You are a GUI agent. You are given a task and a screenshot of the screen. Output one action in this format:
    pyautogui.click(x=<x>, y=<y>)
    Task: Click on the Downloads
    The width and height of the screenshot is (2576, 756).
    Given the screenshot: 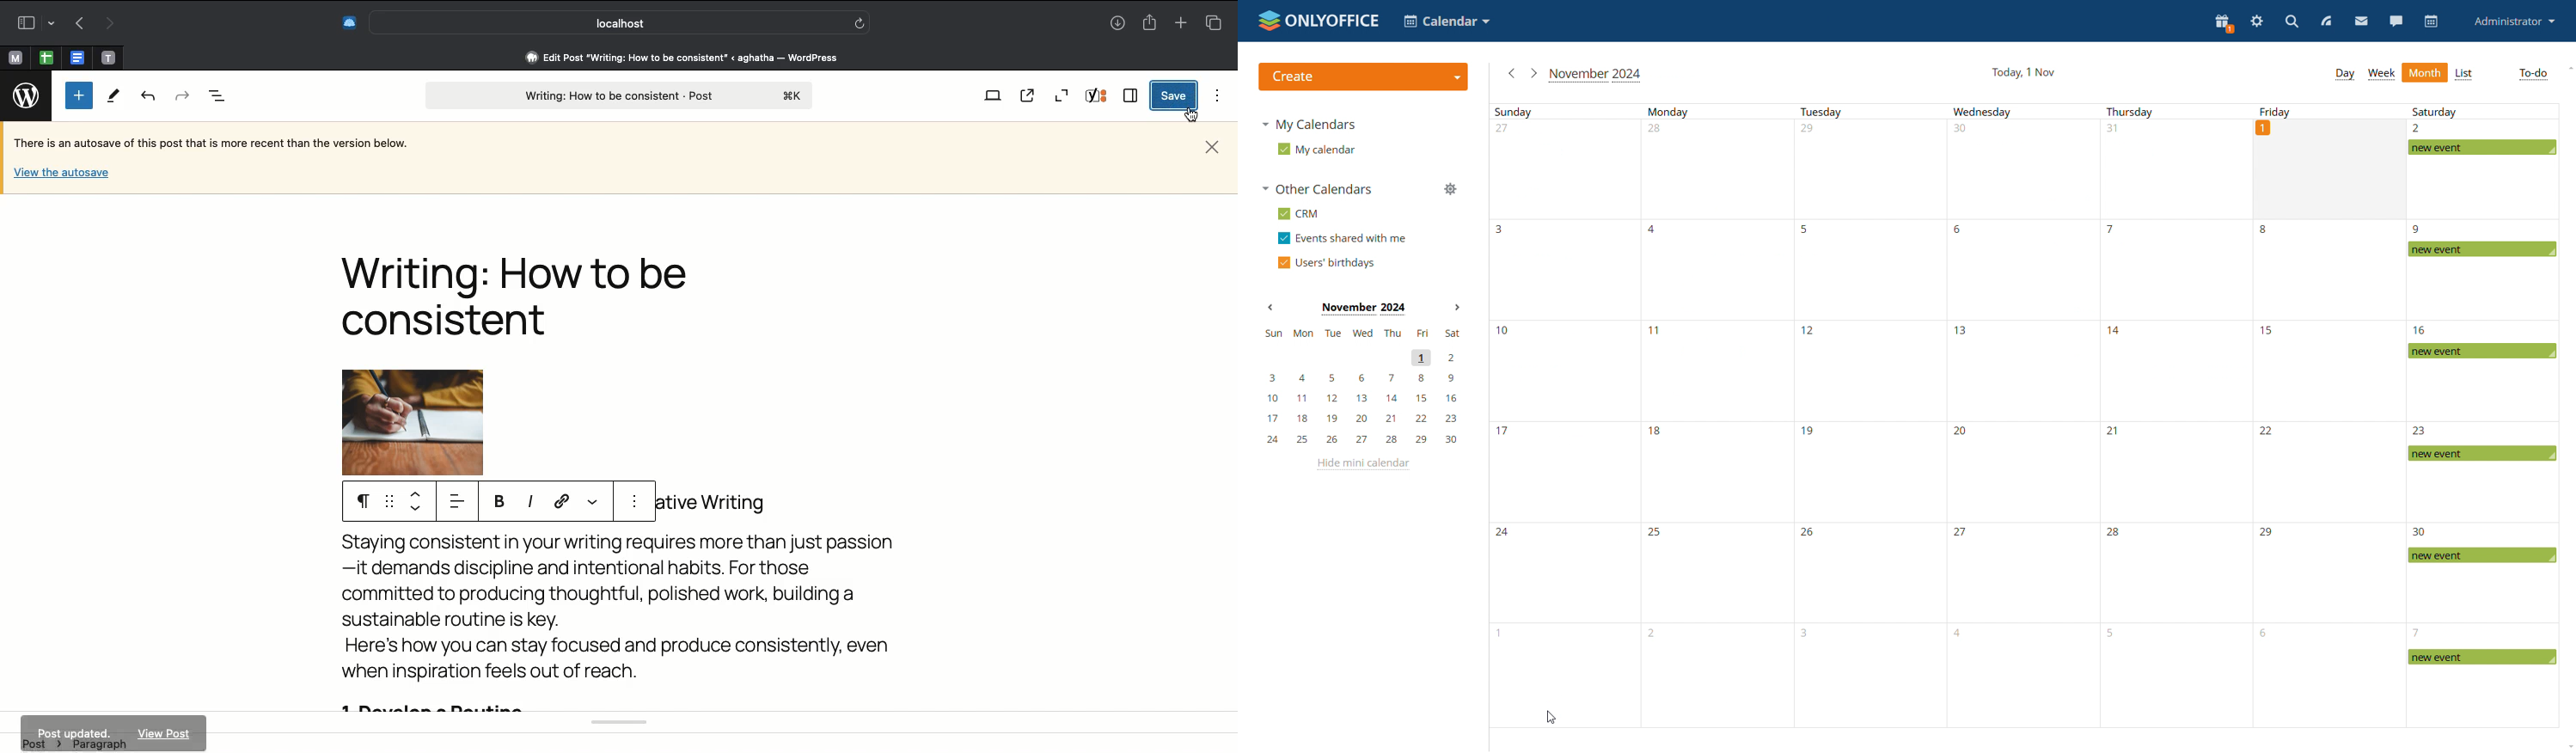 What is the action you would take?
    pyautogui.click(x=1117, y=24)
    